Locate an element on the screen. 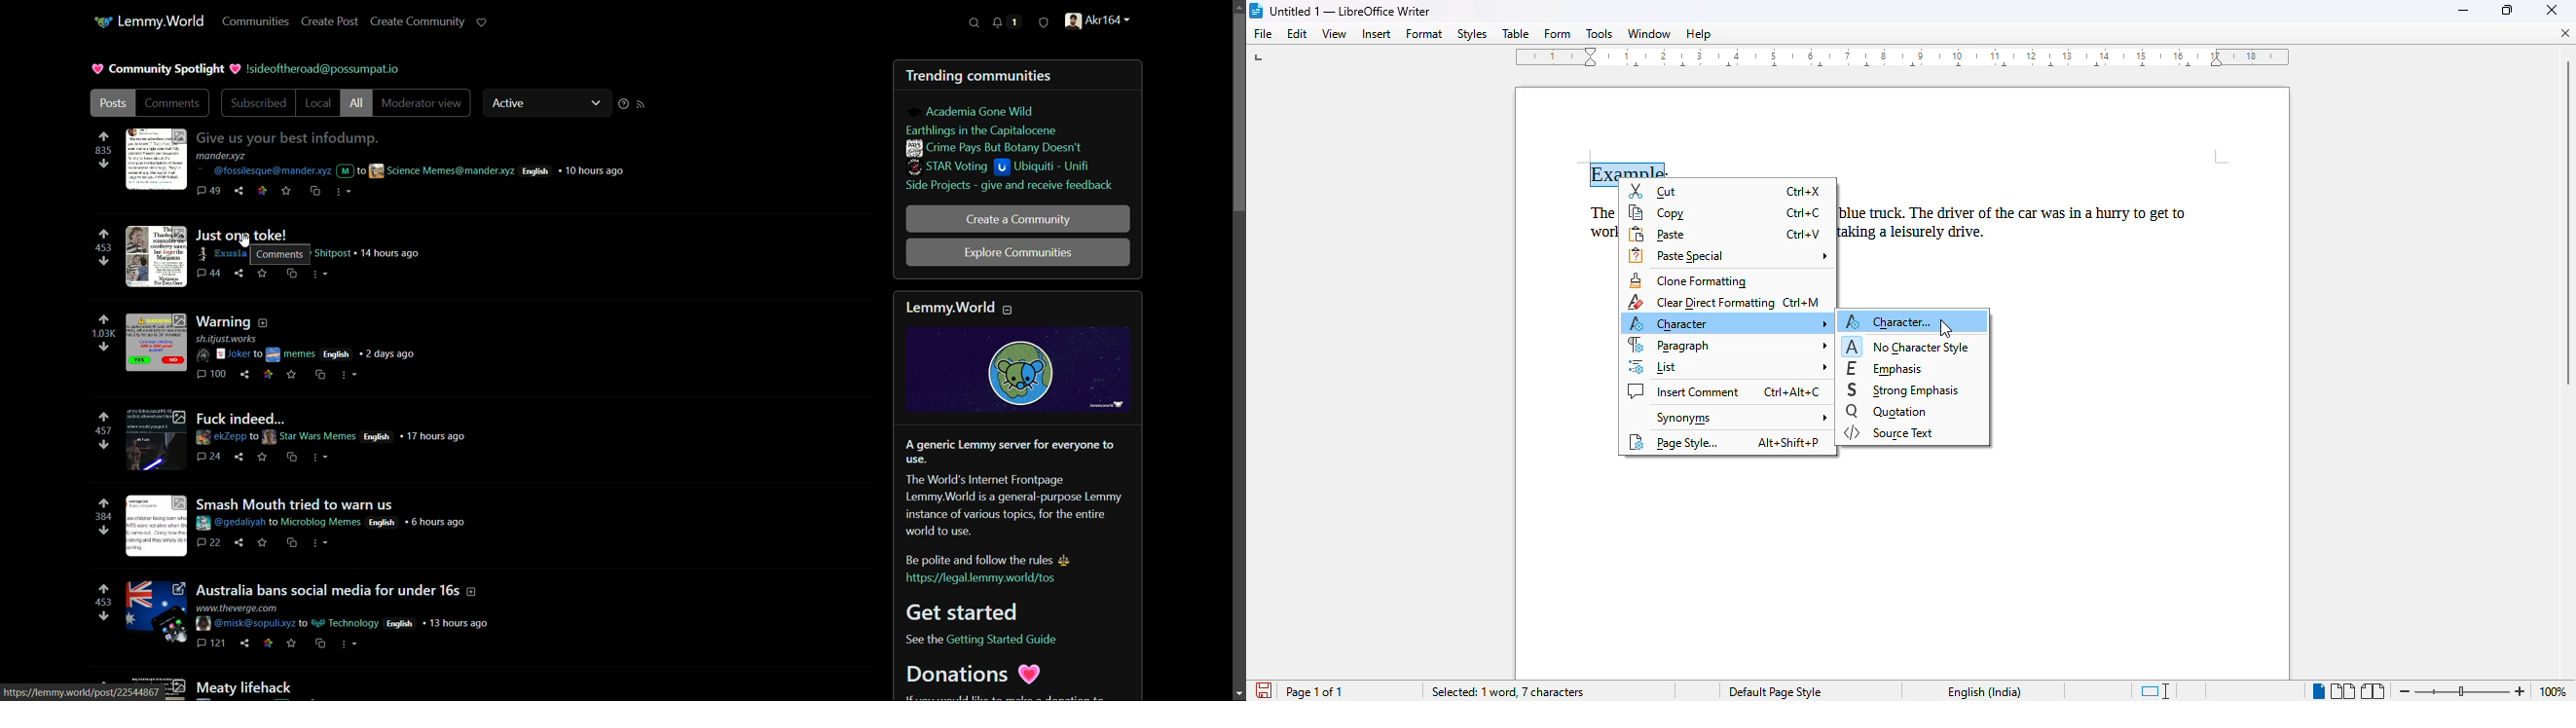 The width and height of the screenshot is (2576, 728). paste special is located at coordinates (1729, 255).